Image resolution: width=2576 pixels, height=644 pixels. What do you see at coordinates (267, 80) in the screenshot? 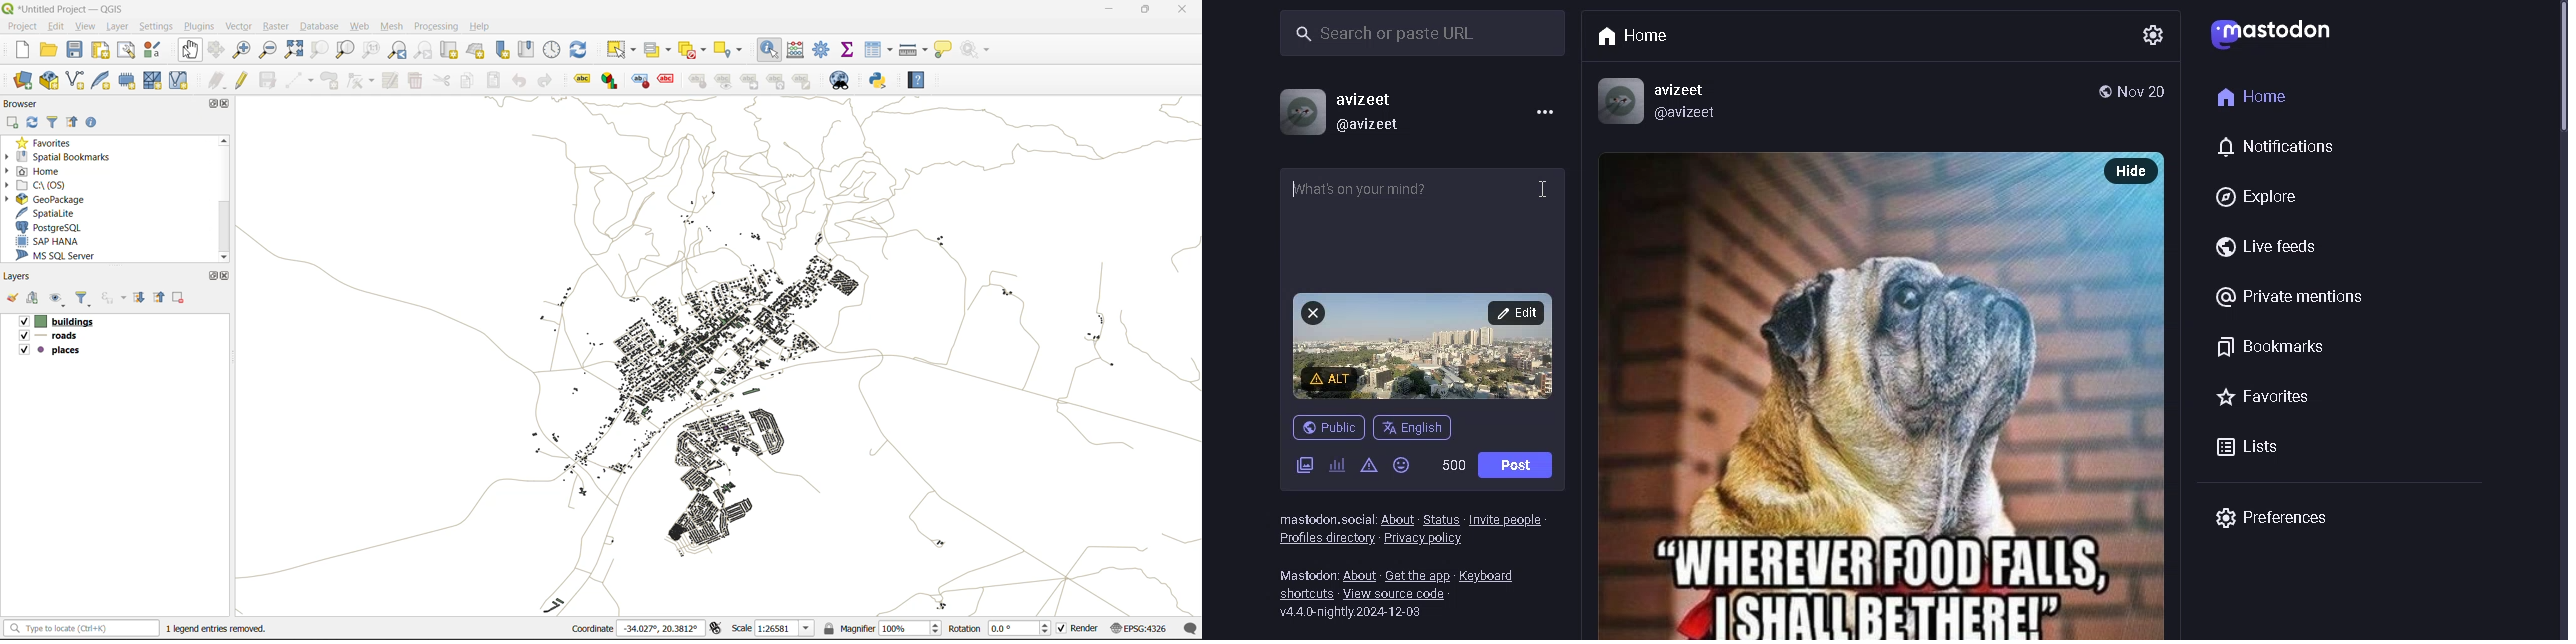
I see `save edits` at bounding box center [267, 80].